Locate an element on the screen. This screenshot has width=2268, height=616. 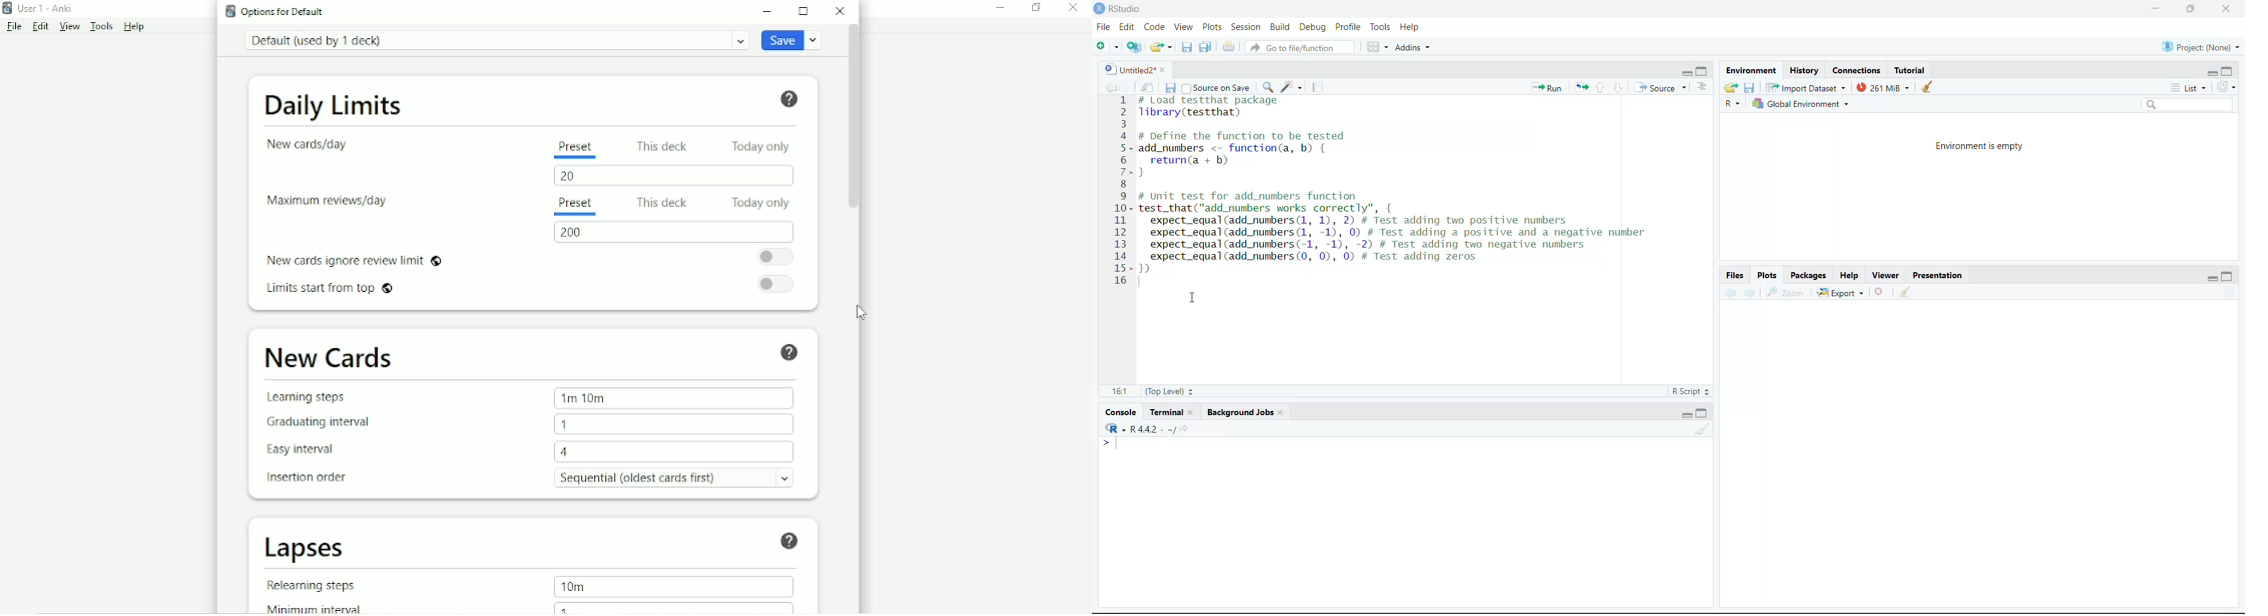
create a project is located at coordinates (1133, 47).